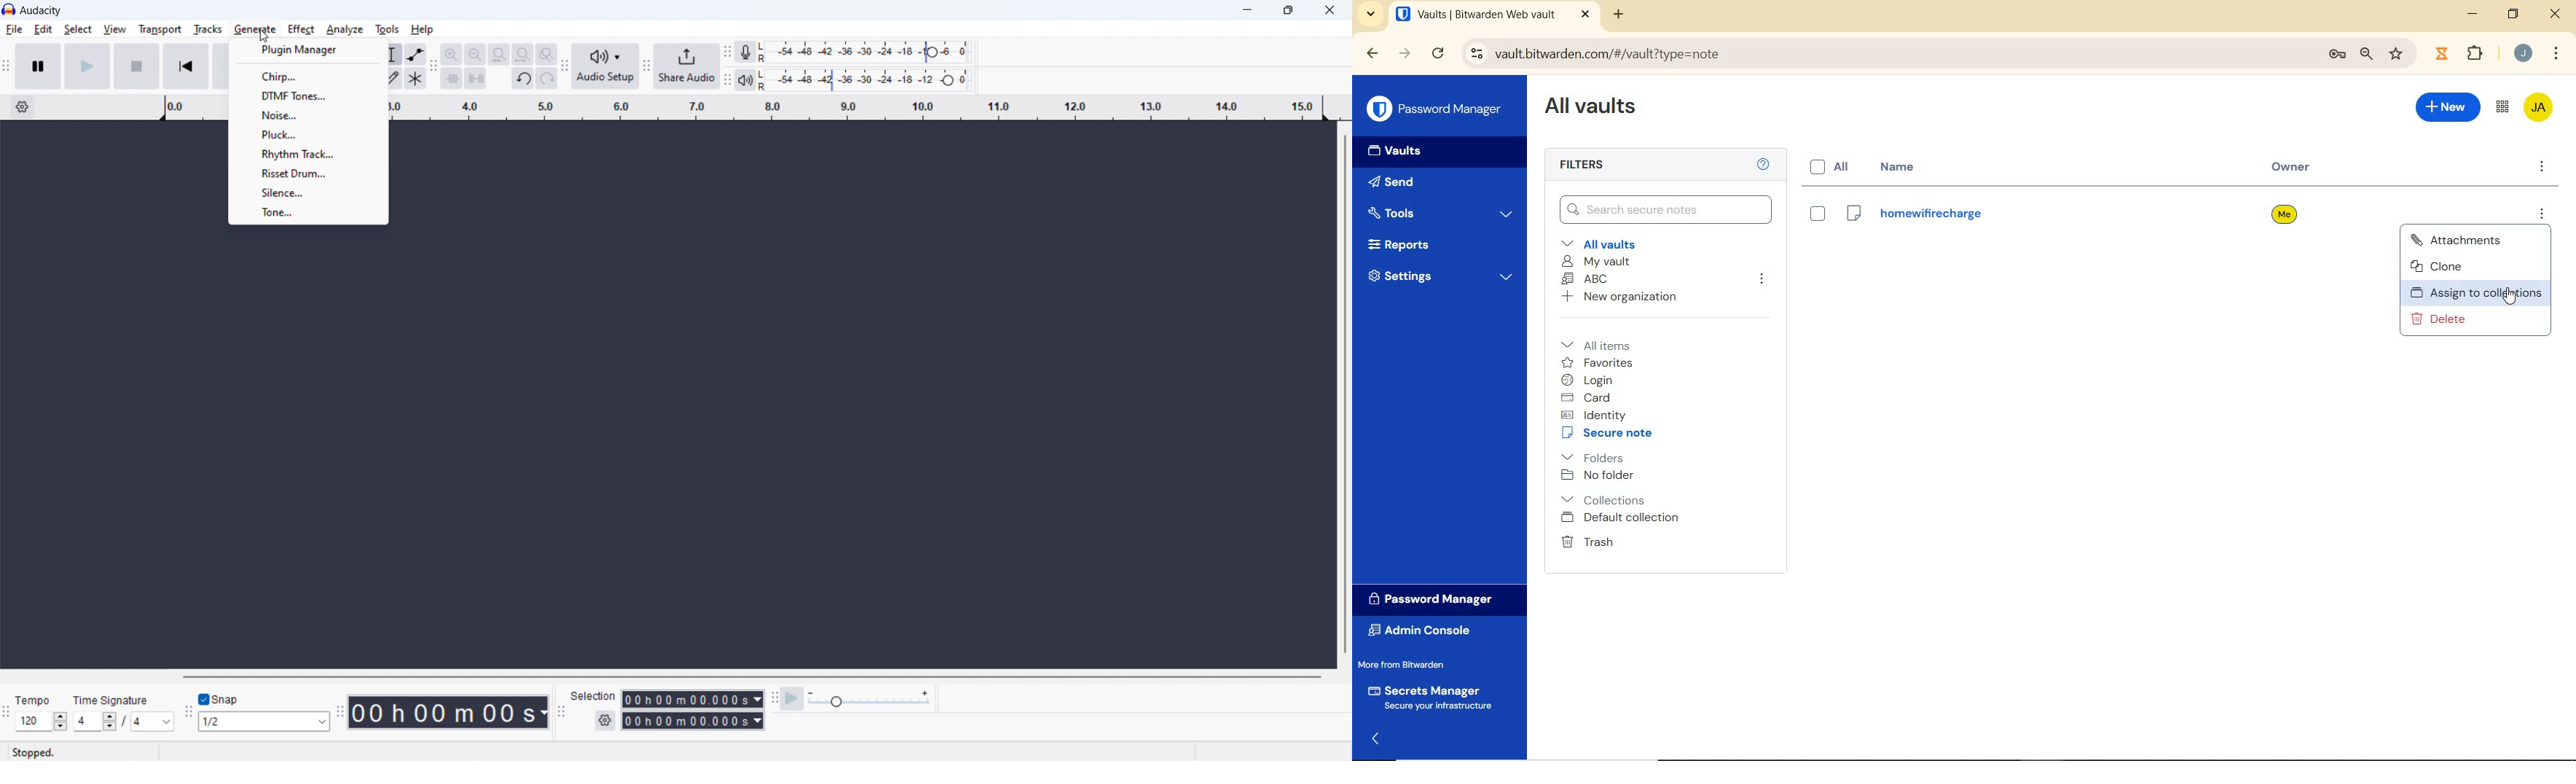 Image resolution: width=2576 pixels, height=784 pixels. I want to click on All items, so click(1606, 343).